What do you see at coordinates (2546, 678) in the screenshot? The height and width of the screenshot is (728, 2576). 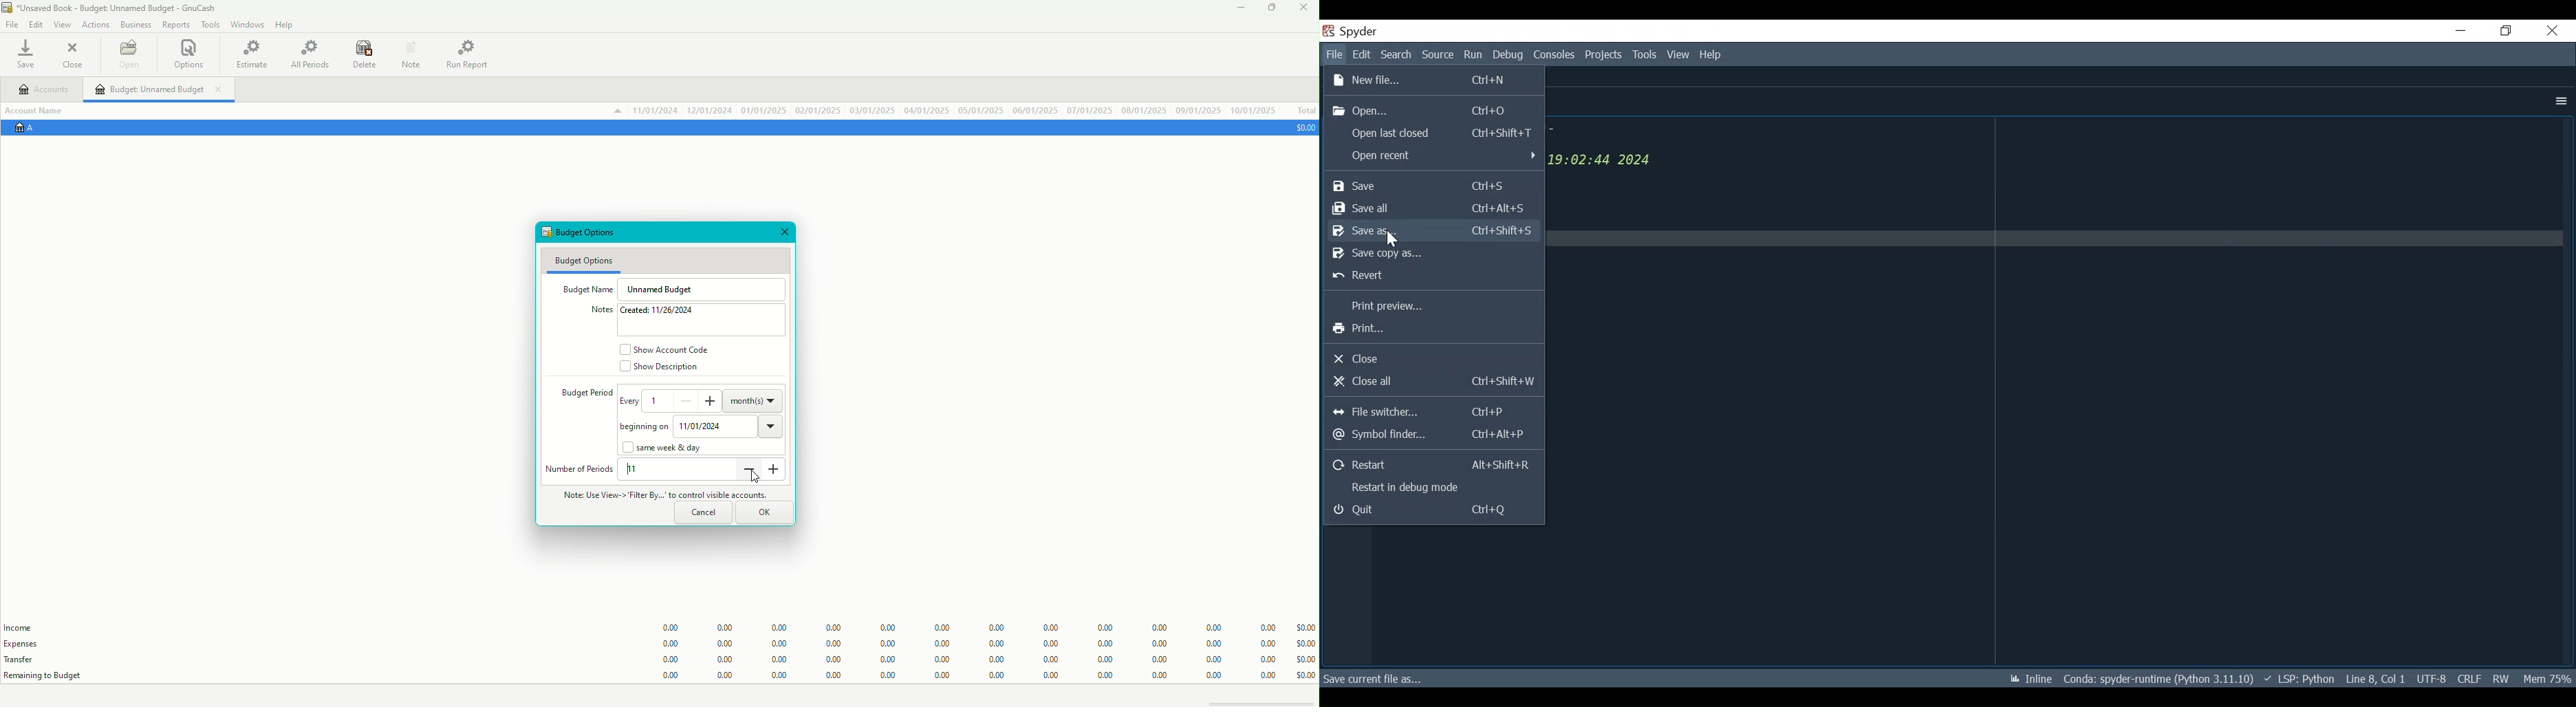 I see `Memory Usage` at bounding box center [2546, 678].